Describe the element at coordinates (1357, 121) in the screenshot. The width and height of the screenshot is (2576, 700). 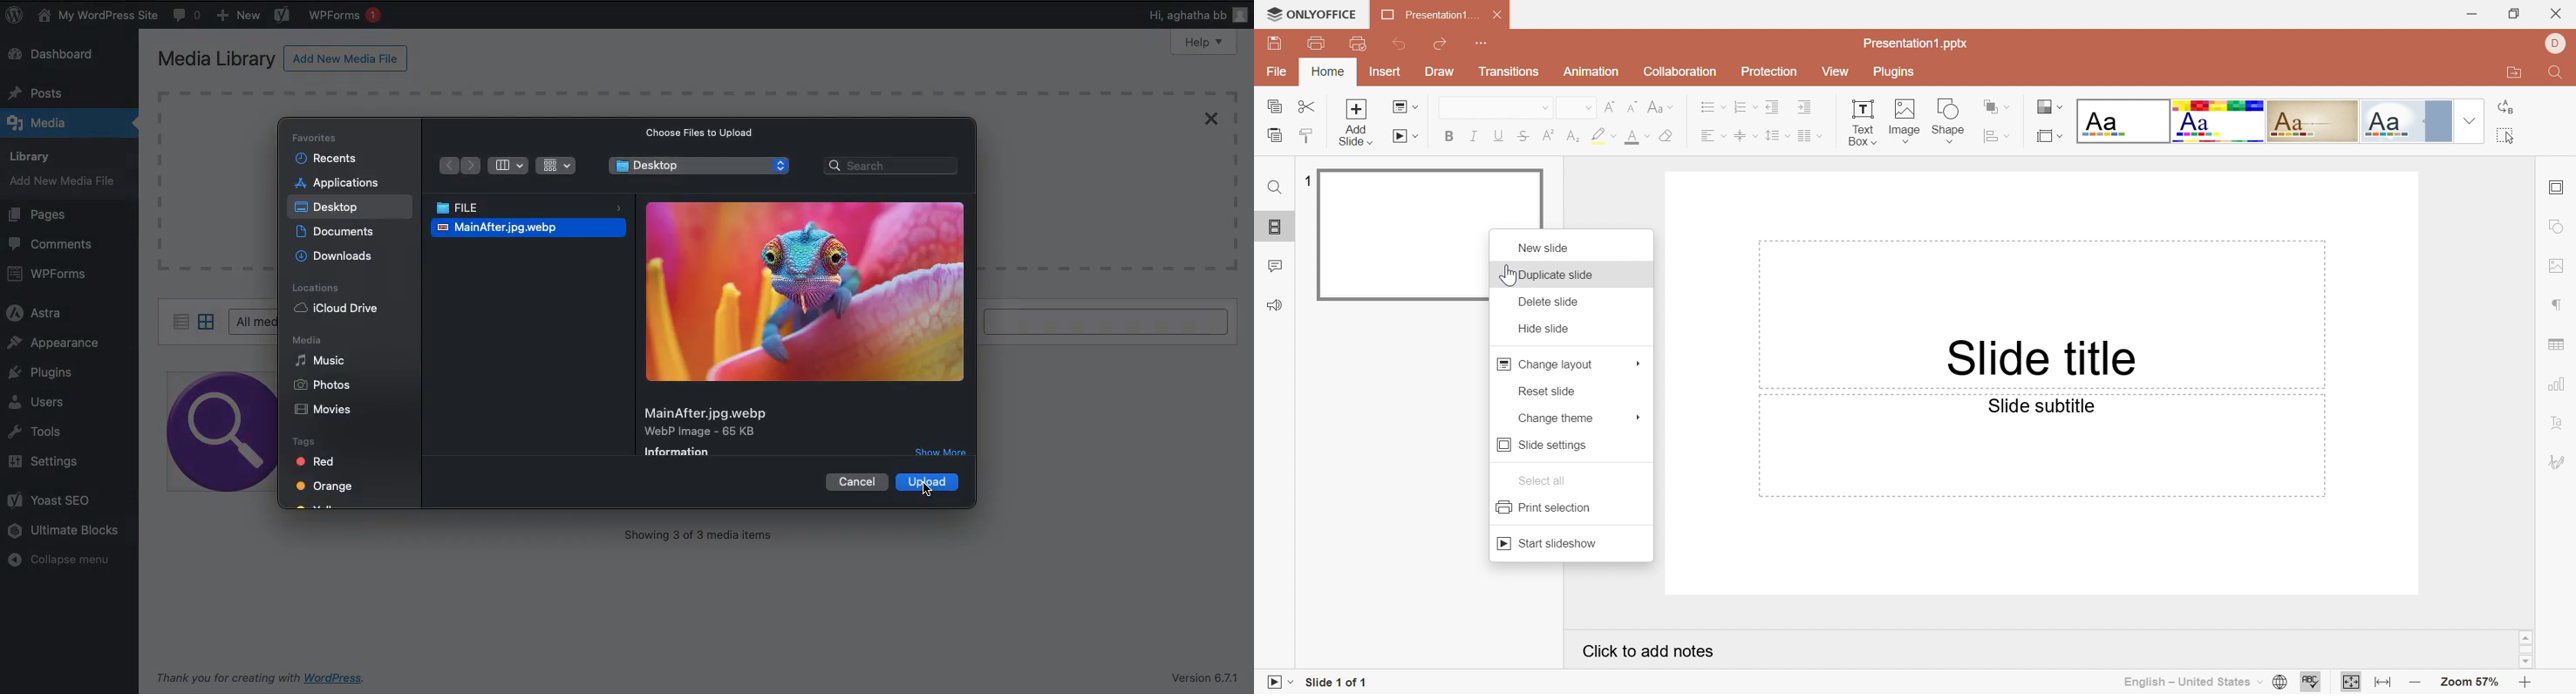
I see `Add slide` at that location.